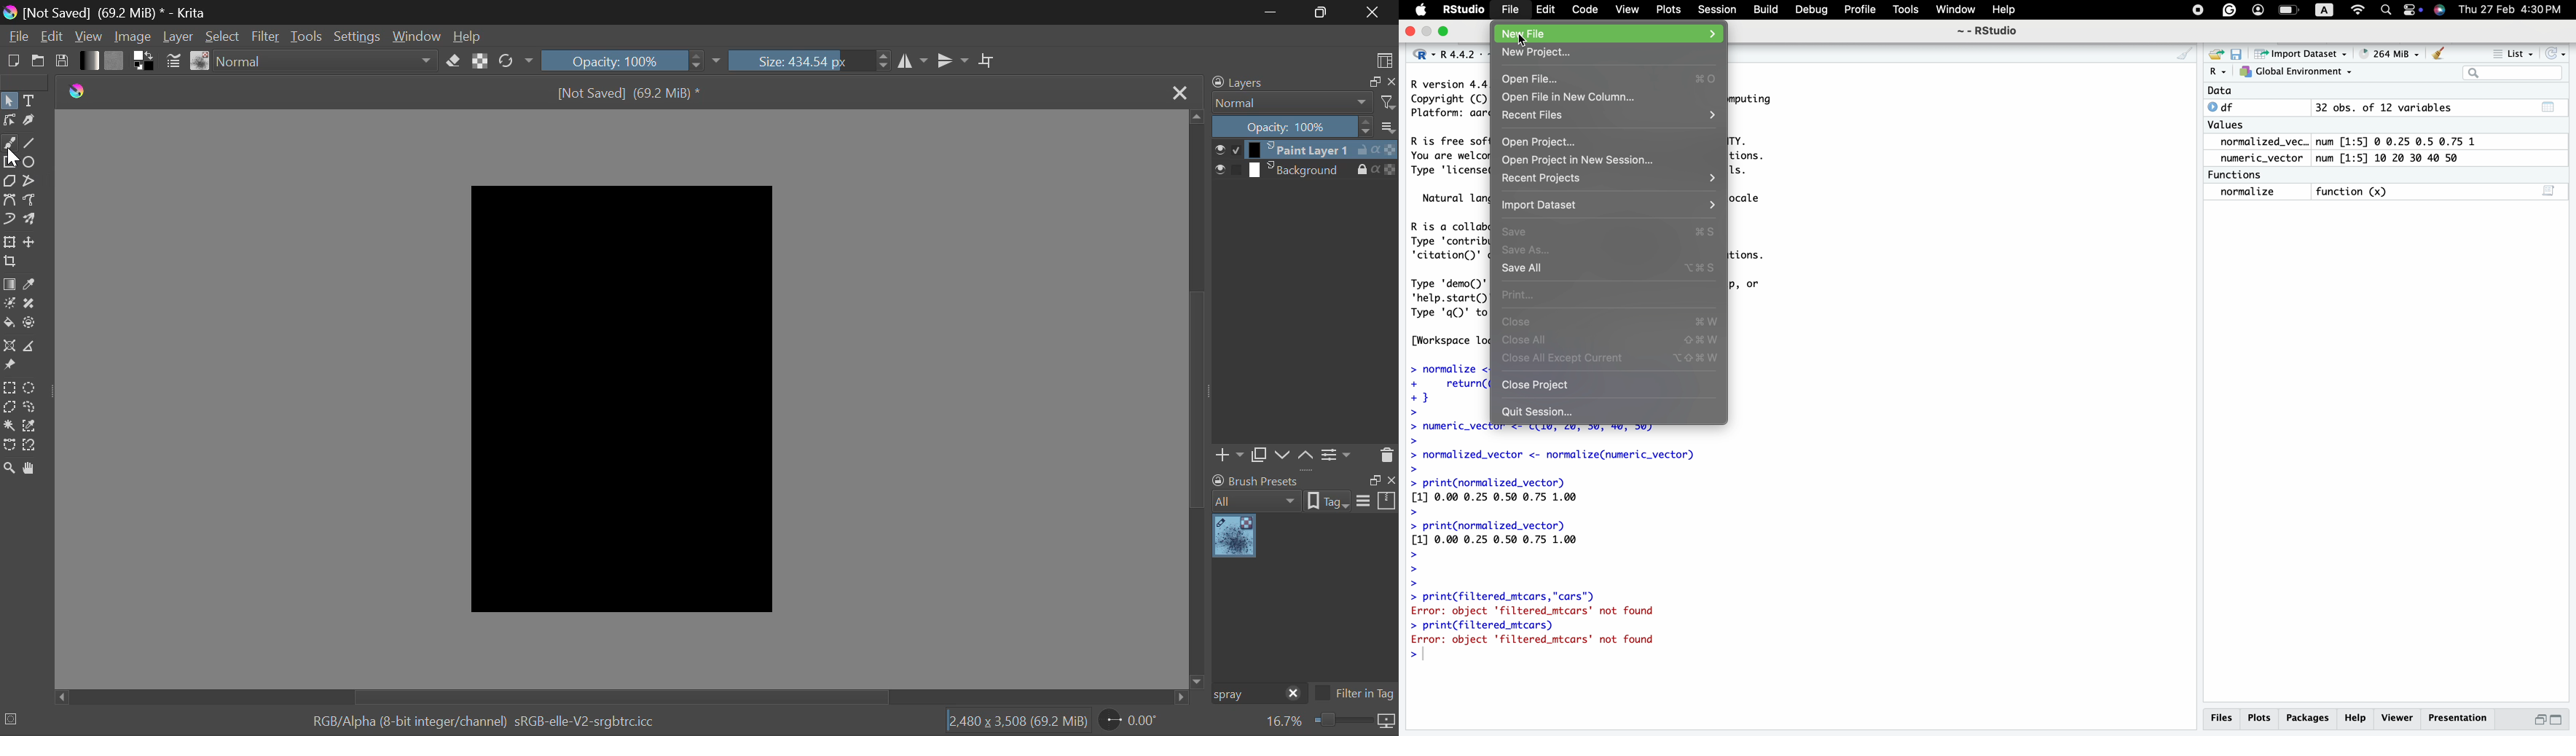  Describe the element at coordinates (1613, 341) in the screenshot. I see `close all` at that location.